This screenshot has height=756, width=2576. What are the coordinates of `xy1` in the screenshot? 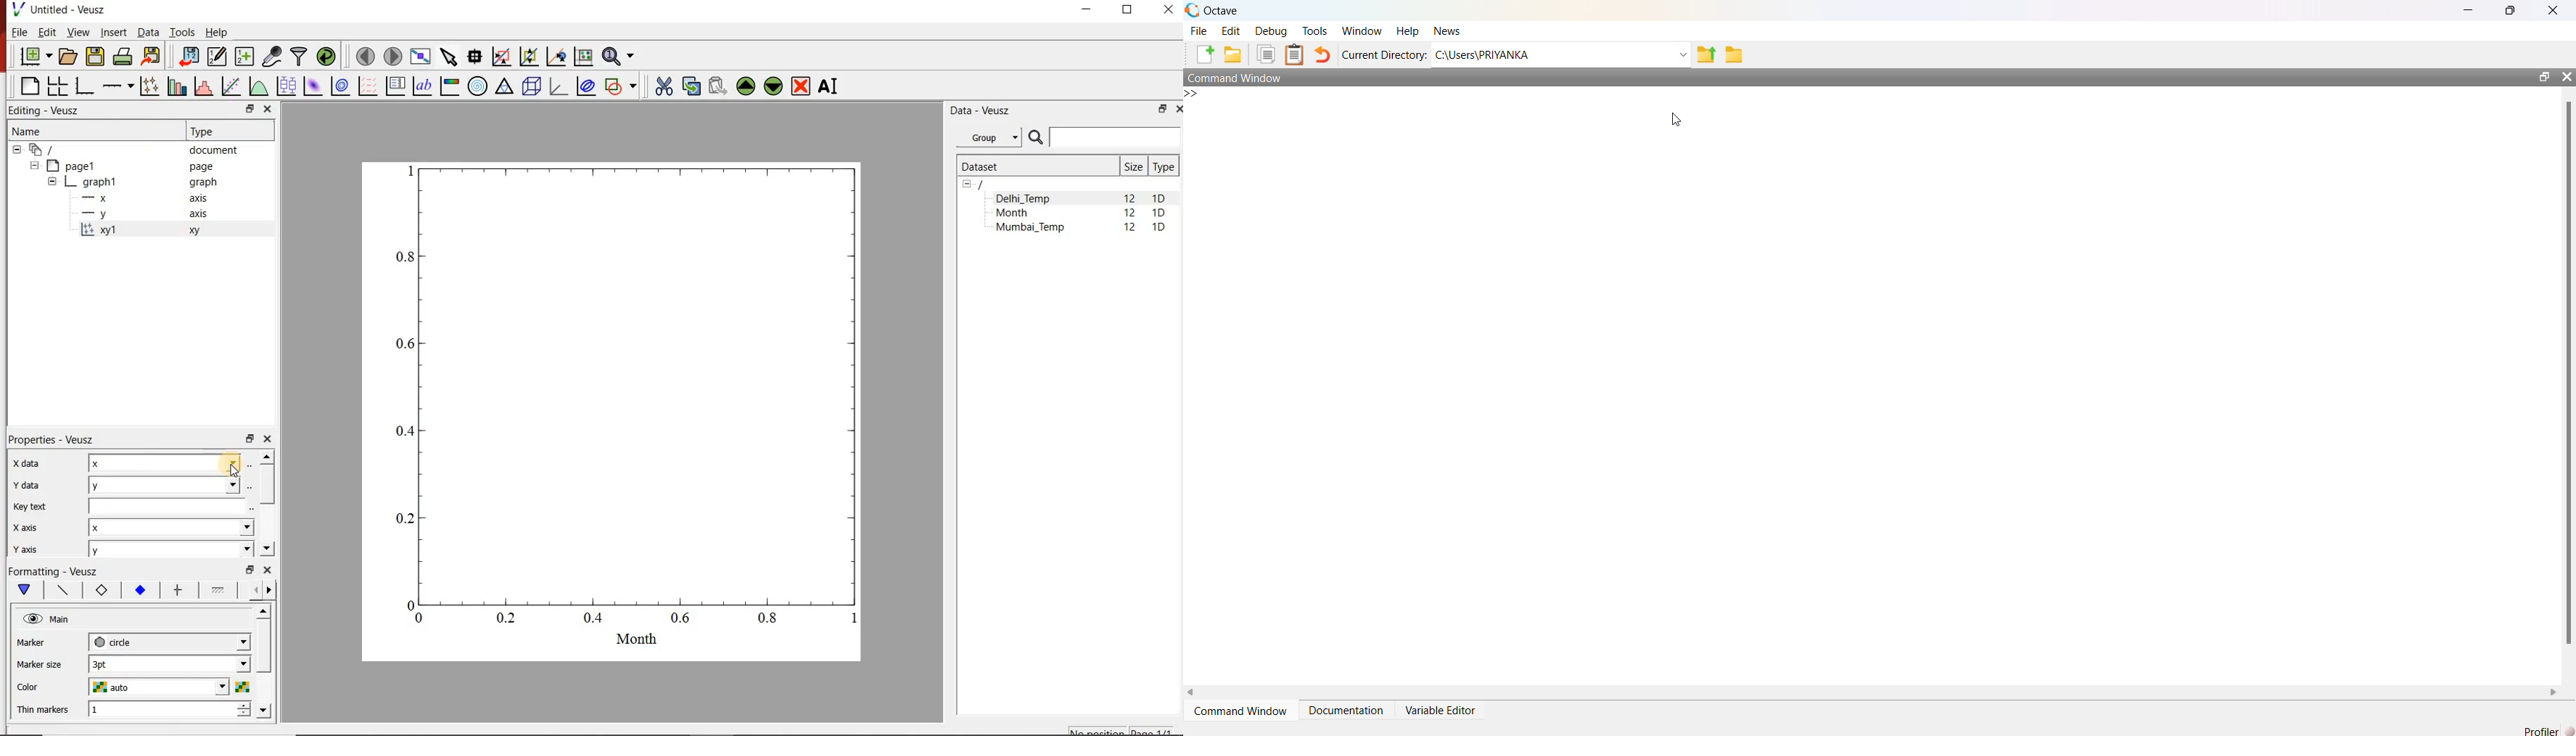 It's located at (147, 231).